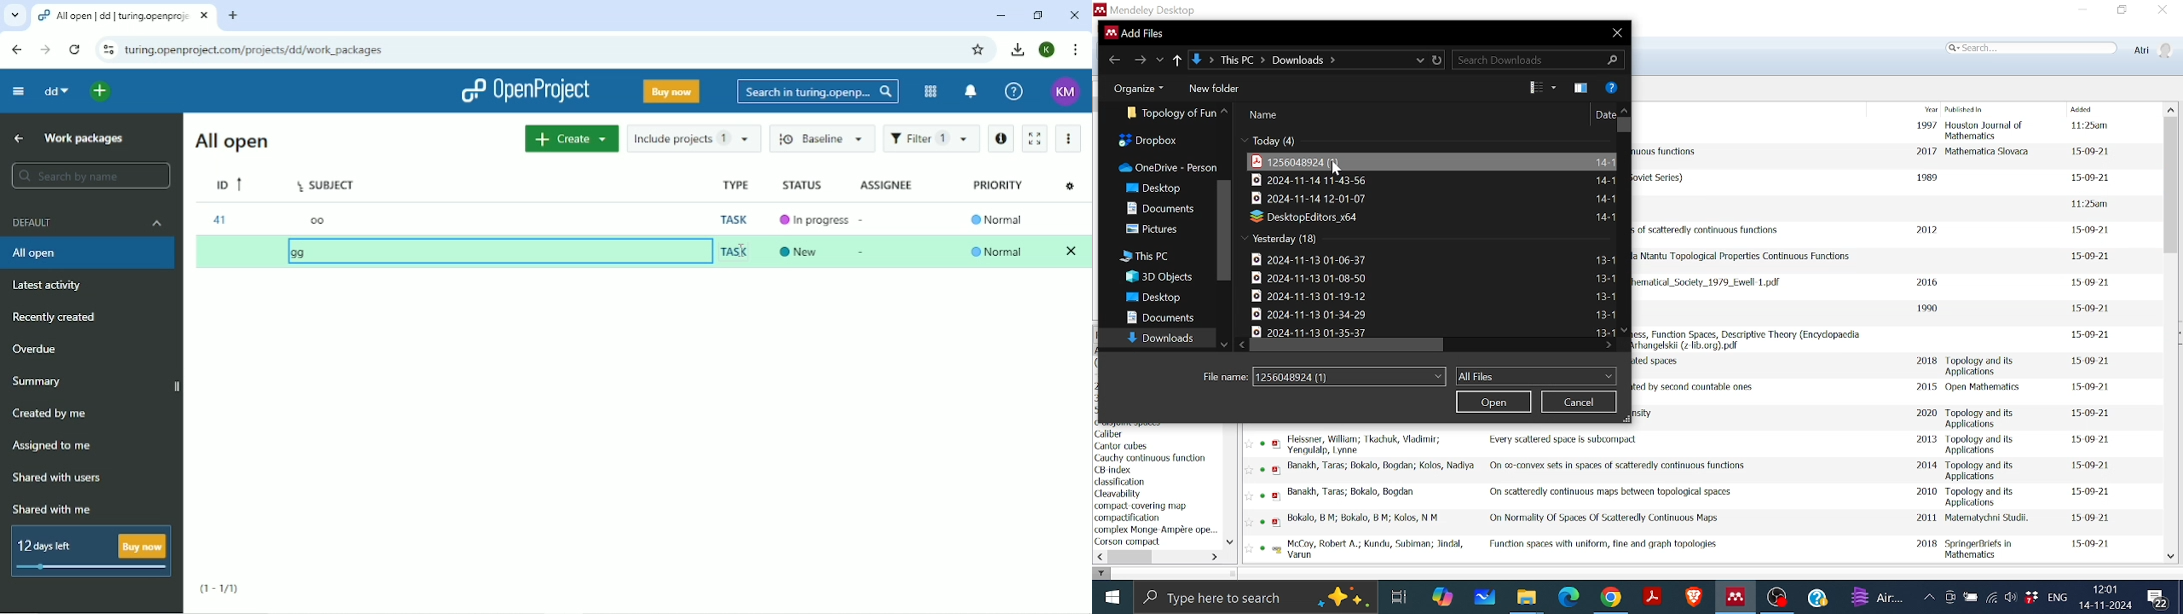 This screenshot has height=616, width=2184. What do you see at coordinates (1144, 506) in the screenshot?
I see `keyword` at bounding box center [1144, 506].